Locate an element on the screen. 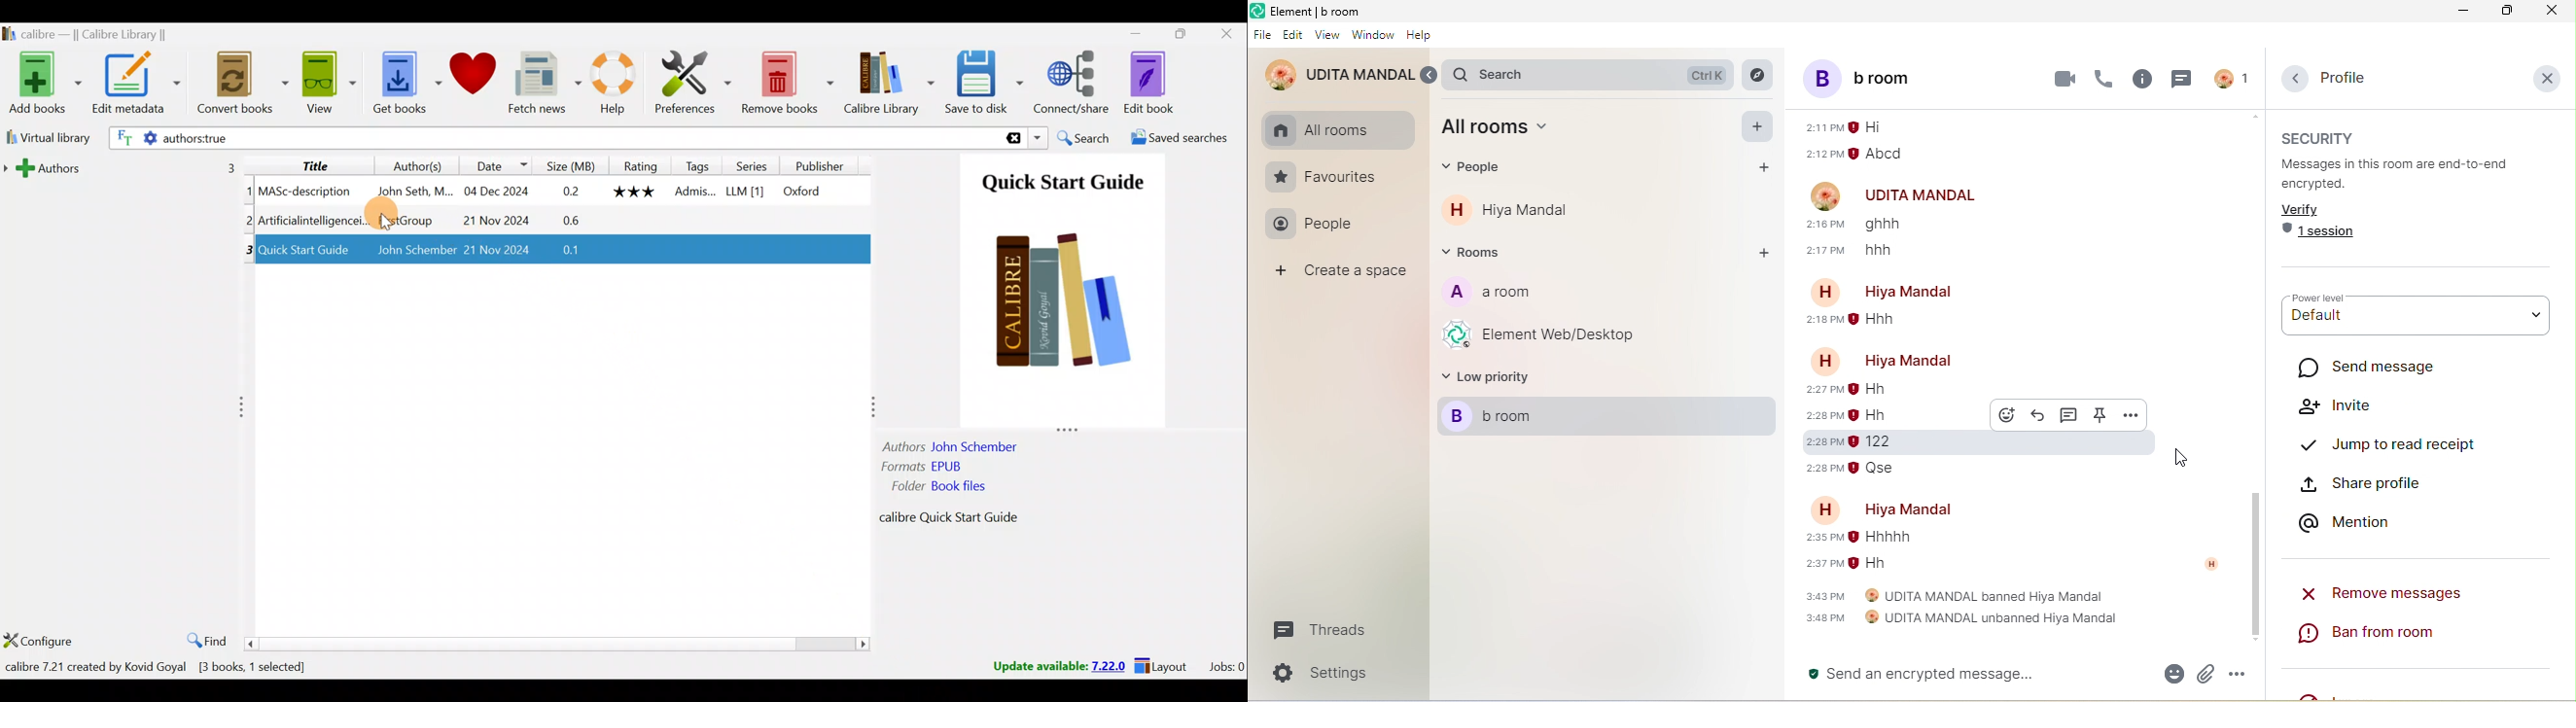 The height and width of the screenshot is (728, 2576). Saved searches is located at coordinates (1187, 138).